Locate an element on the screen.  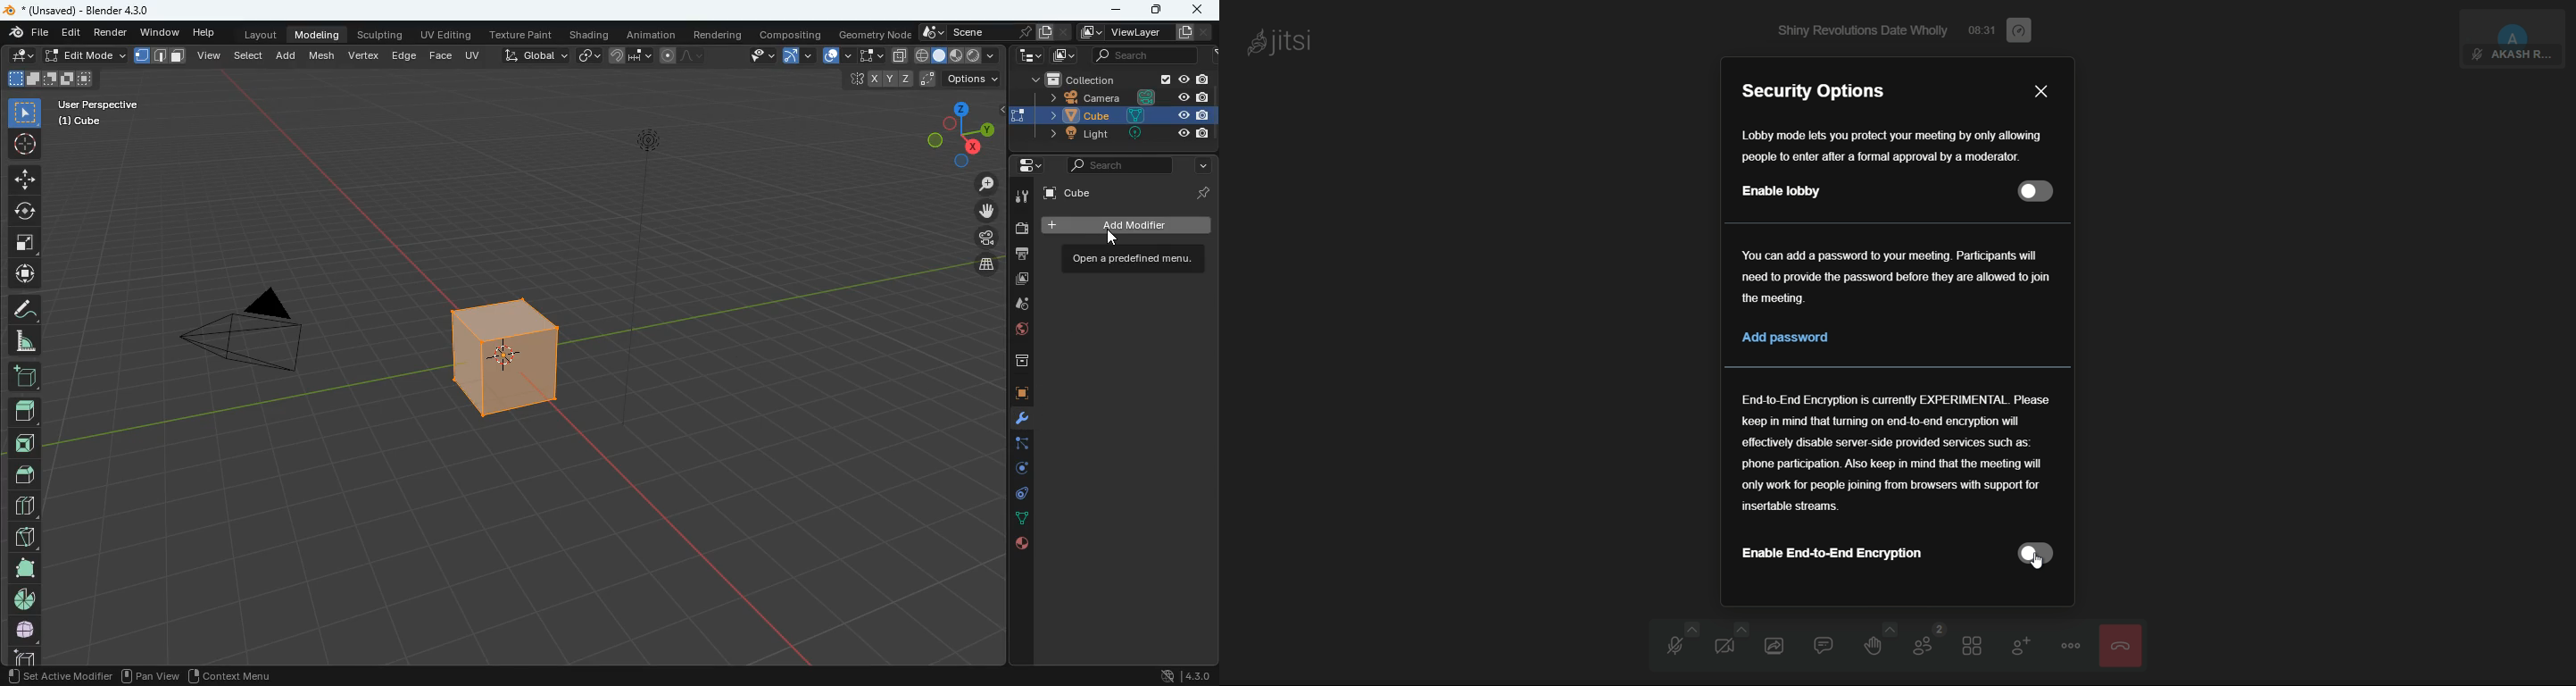
full is located at coordinates (27, 628).